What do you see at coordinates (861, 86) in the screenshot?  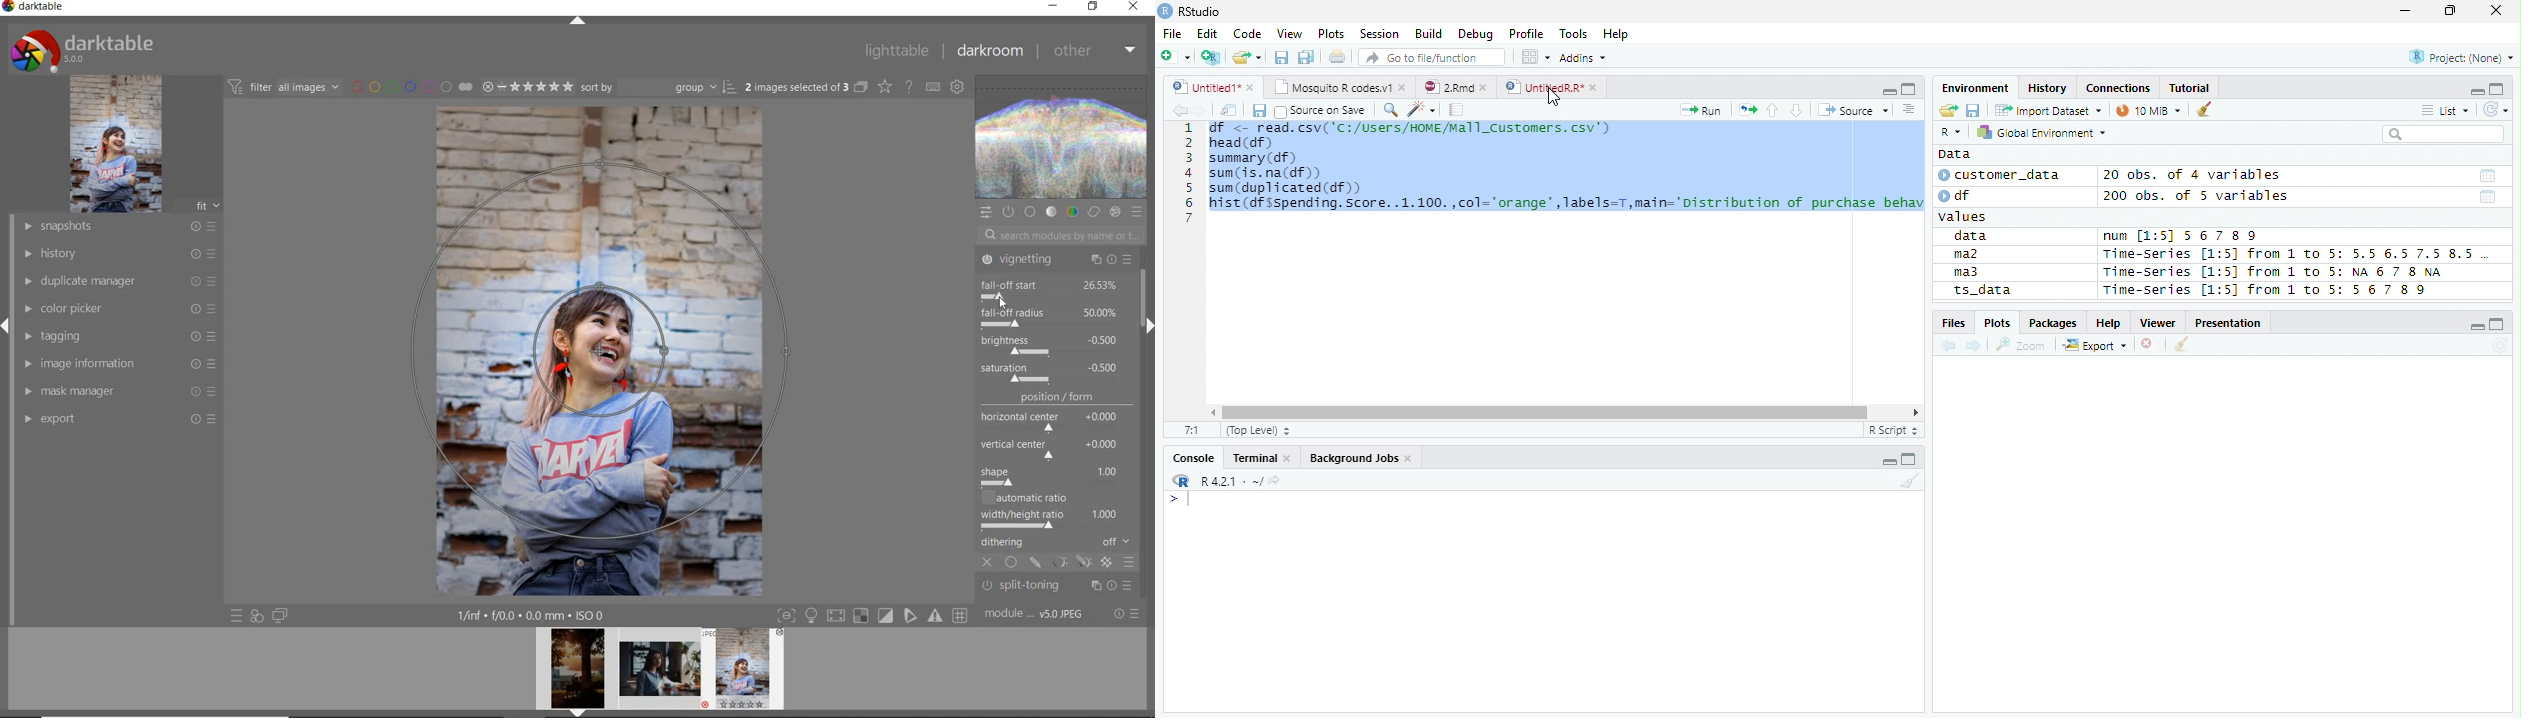 I see `COLLAPSE GROUPED  IMAGES` at bounding box center [861, 86].